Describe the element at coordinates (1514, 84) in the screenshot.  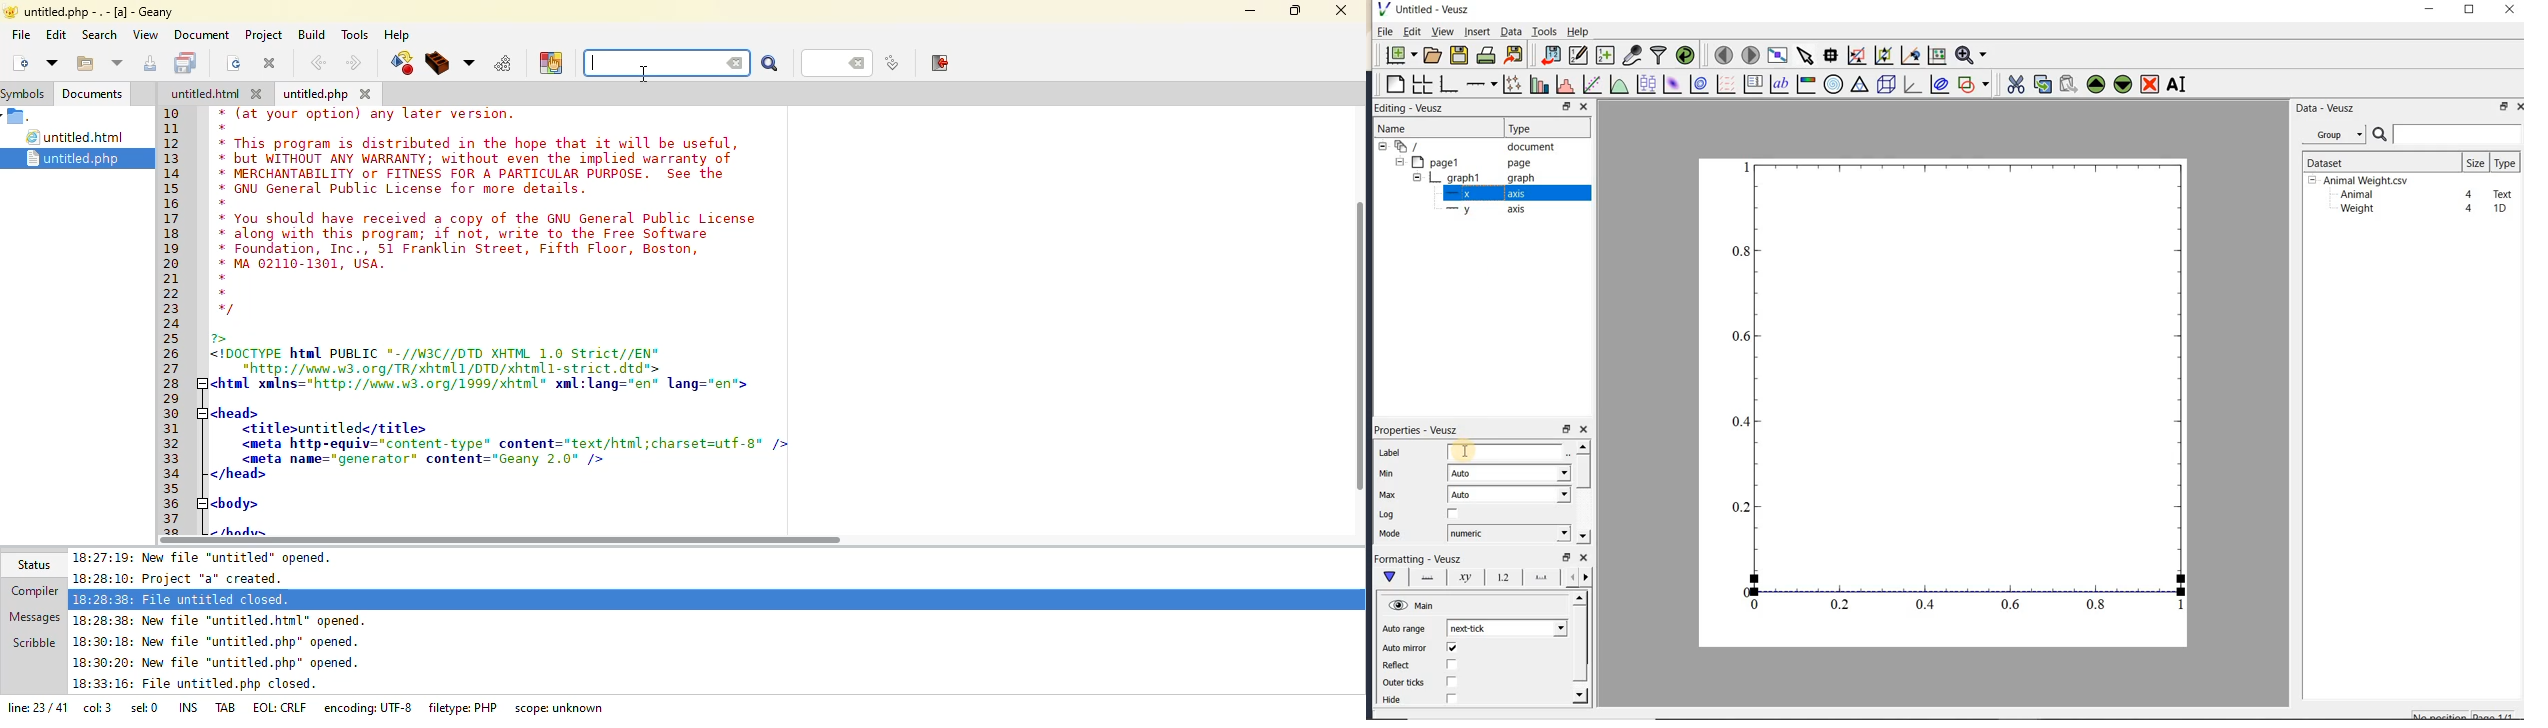
I see `plot points with lines and errorbars` at that location.